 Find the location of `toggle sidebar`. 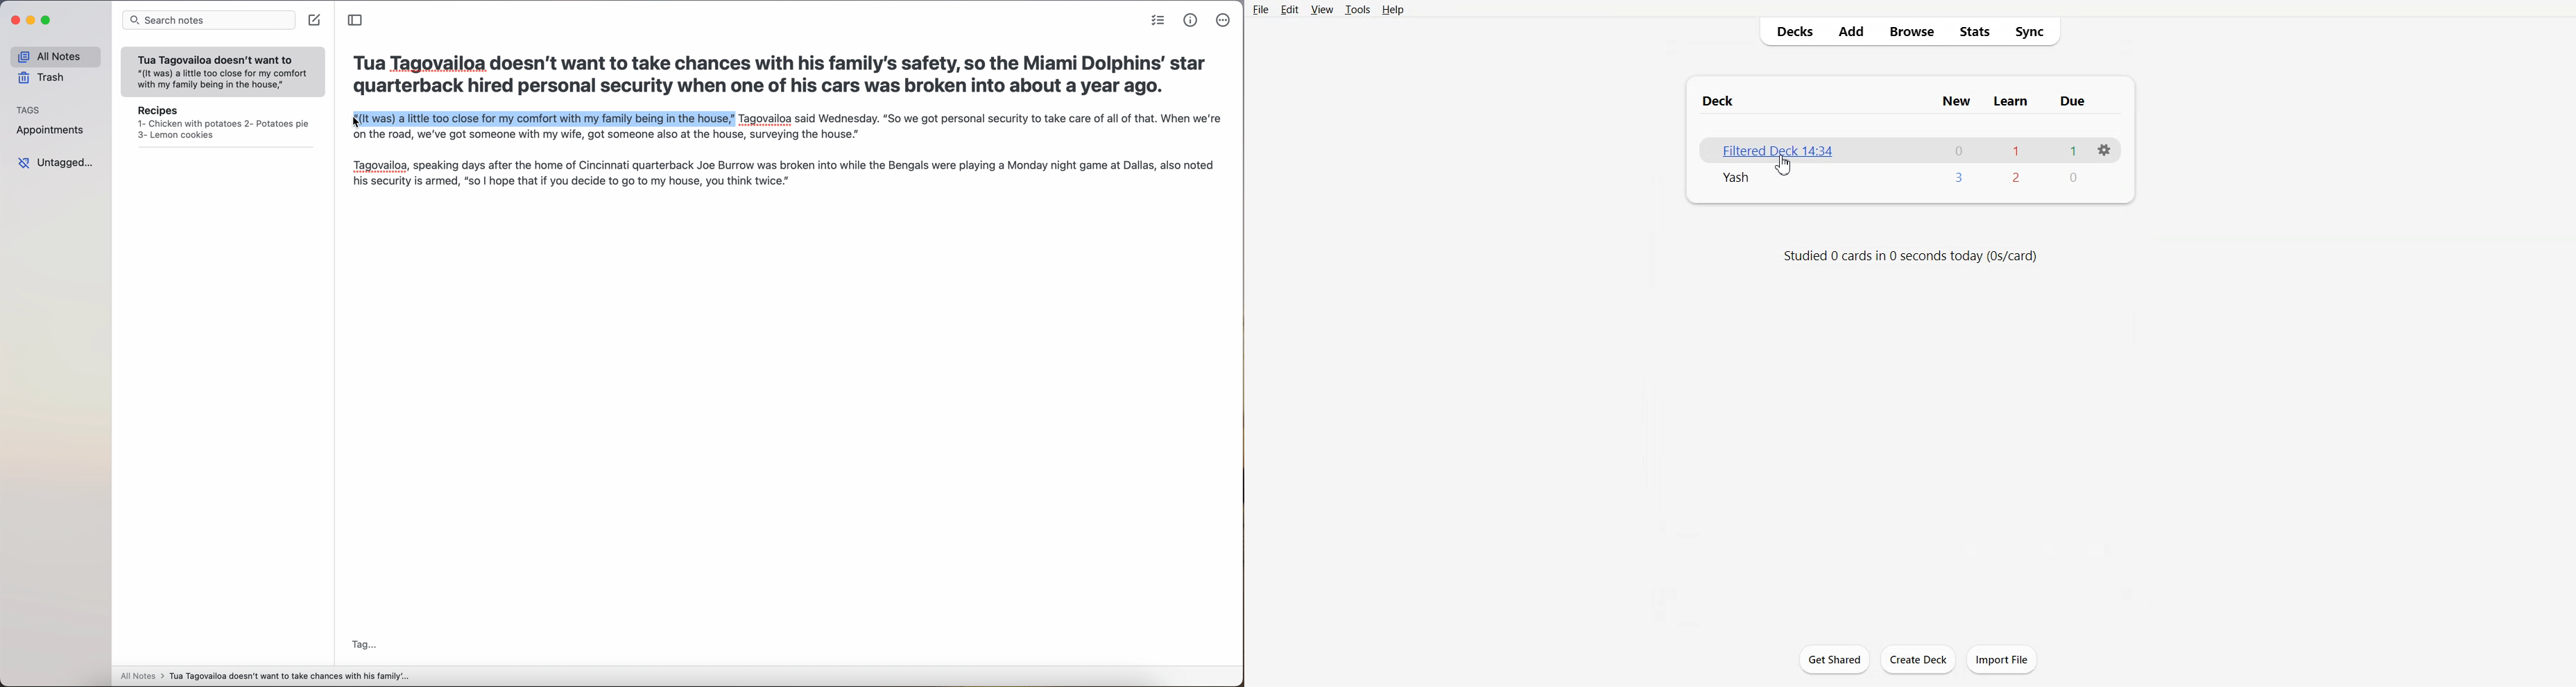

toggle sidebar is located at coordinates (356, 20).